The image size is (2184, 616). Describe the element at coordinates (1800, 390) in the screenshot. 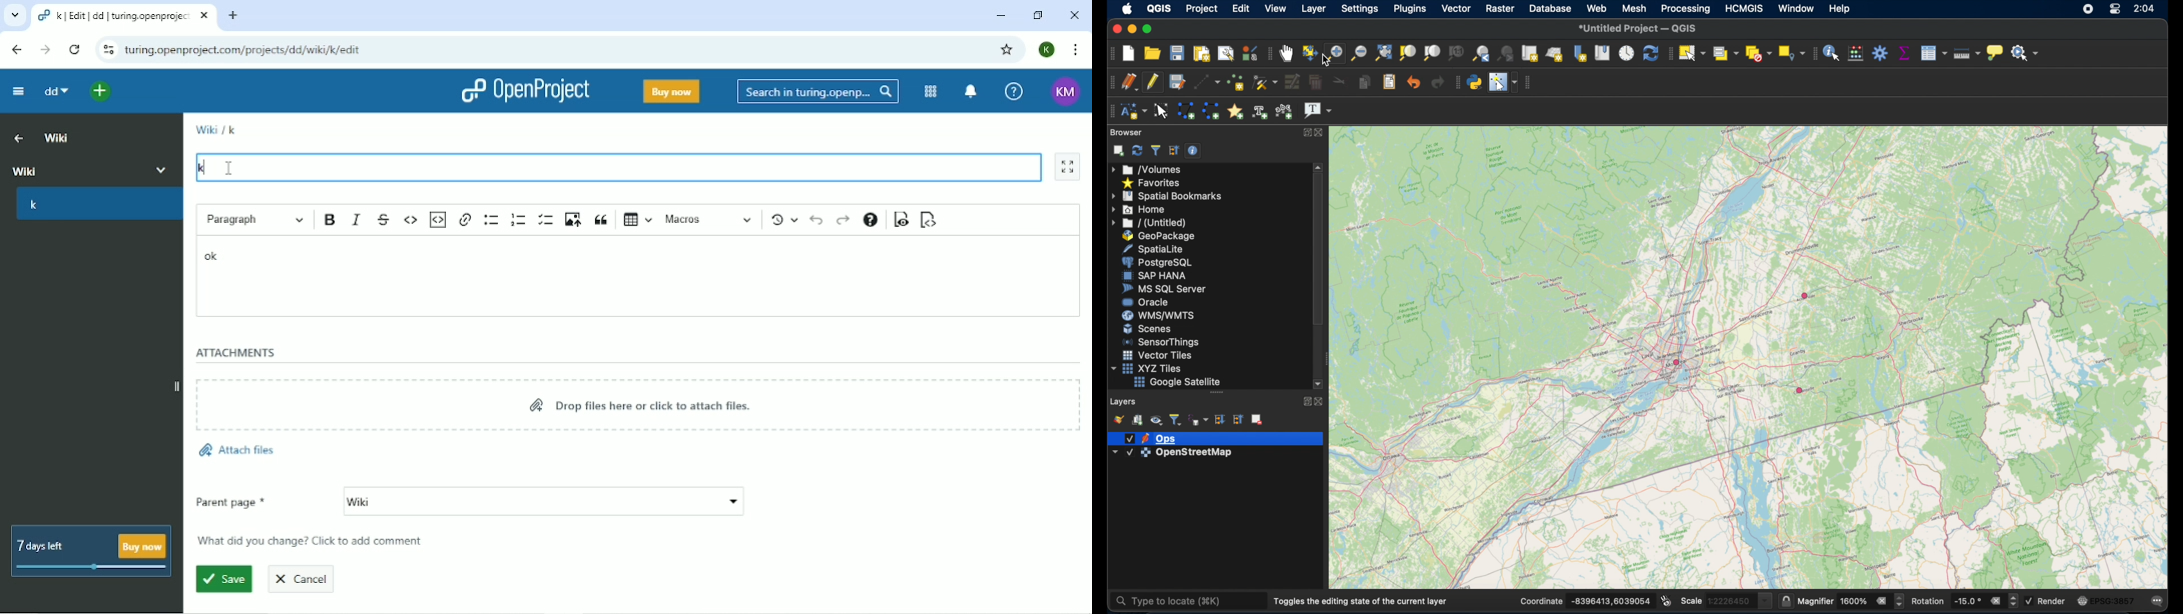

I see `point feature` at that location.